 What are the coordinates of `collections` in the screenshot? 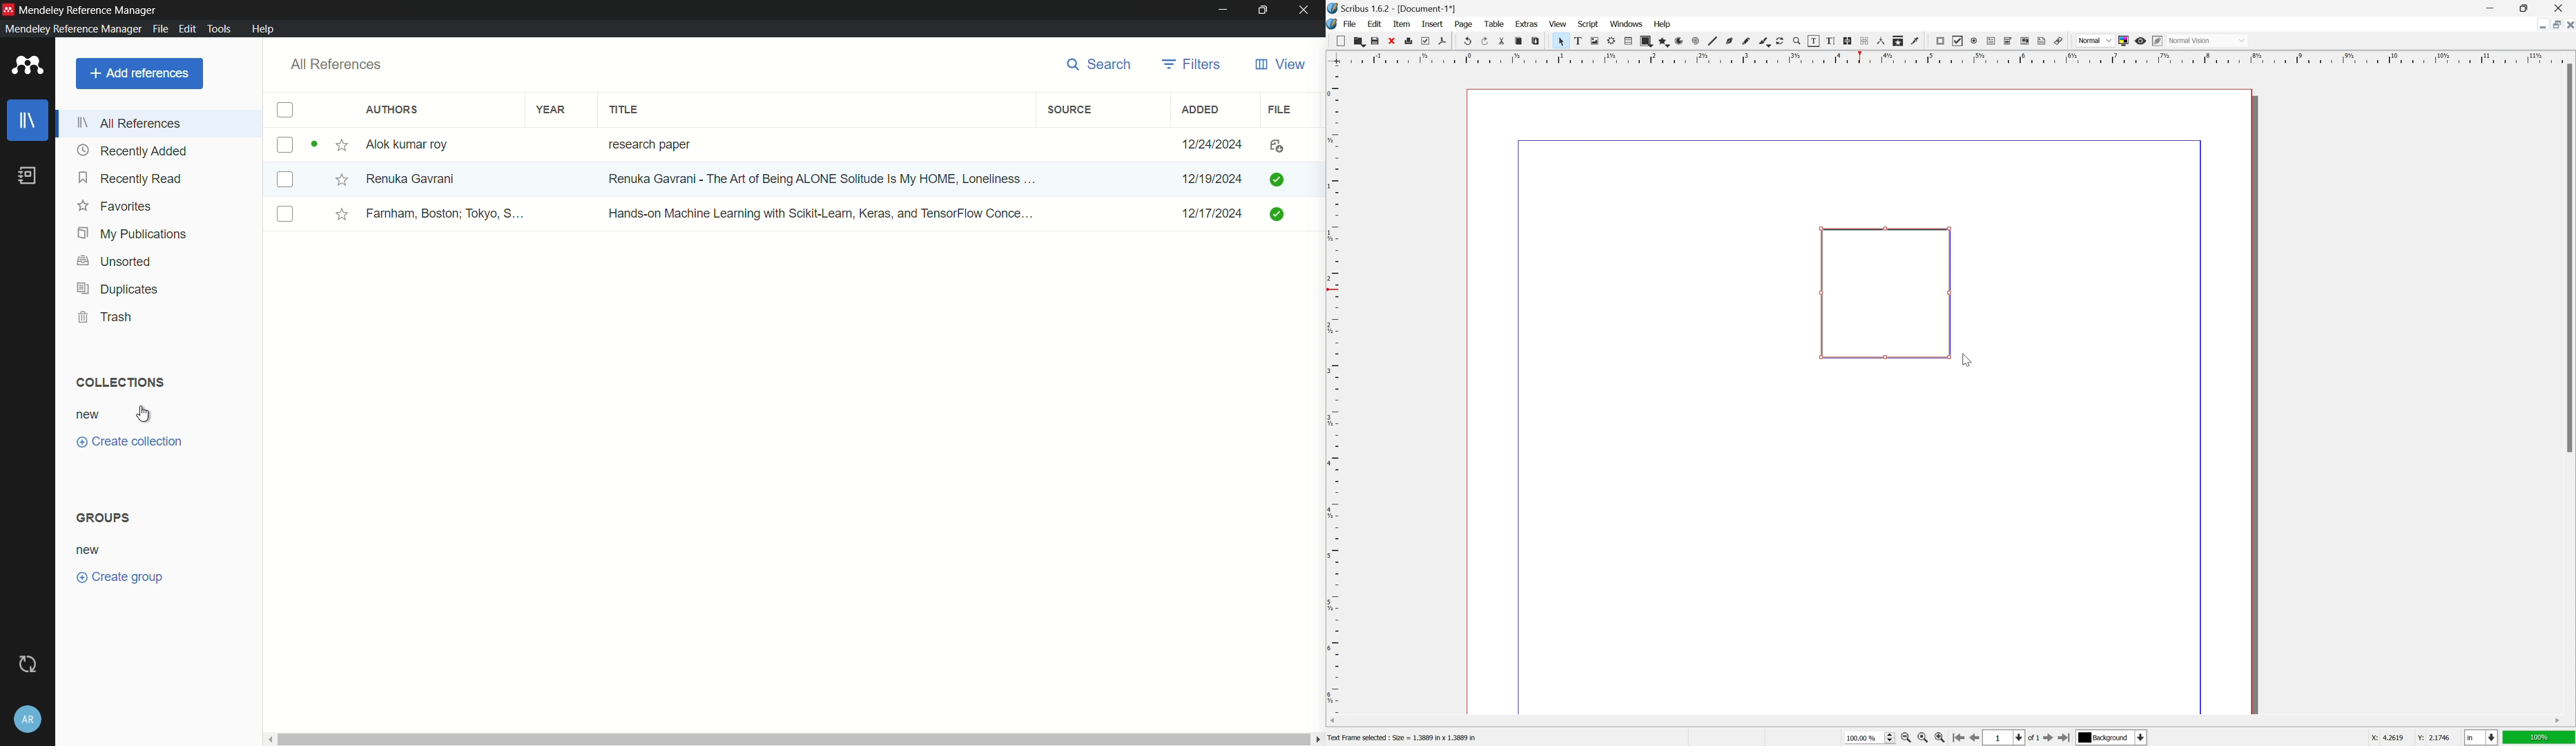 It's located at (119, 383).